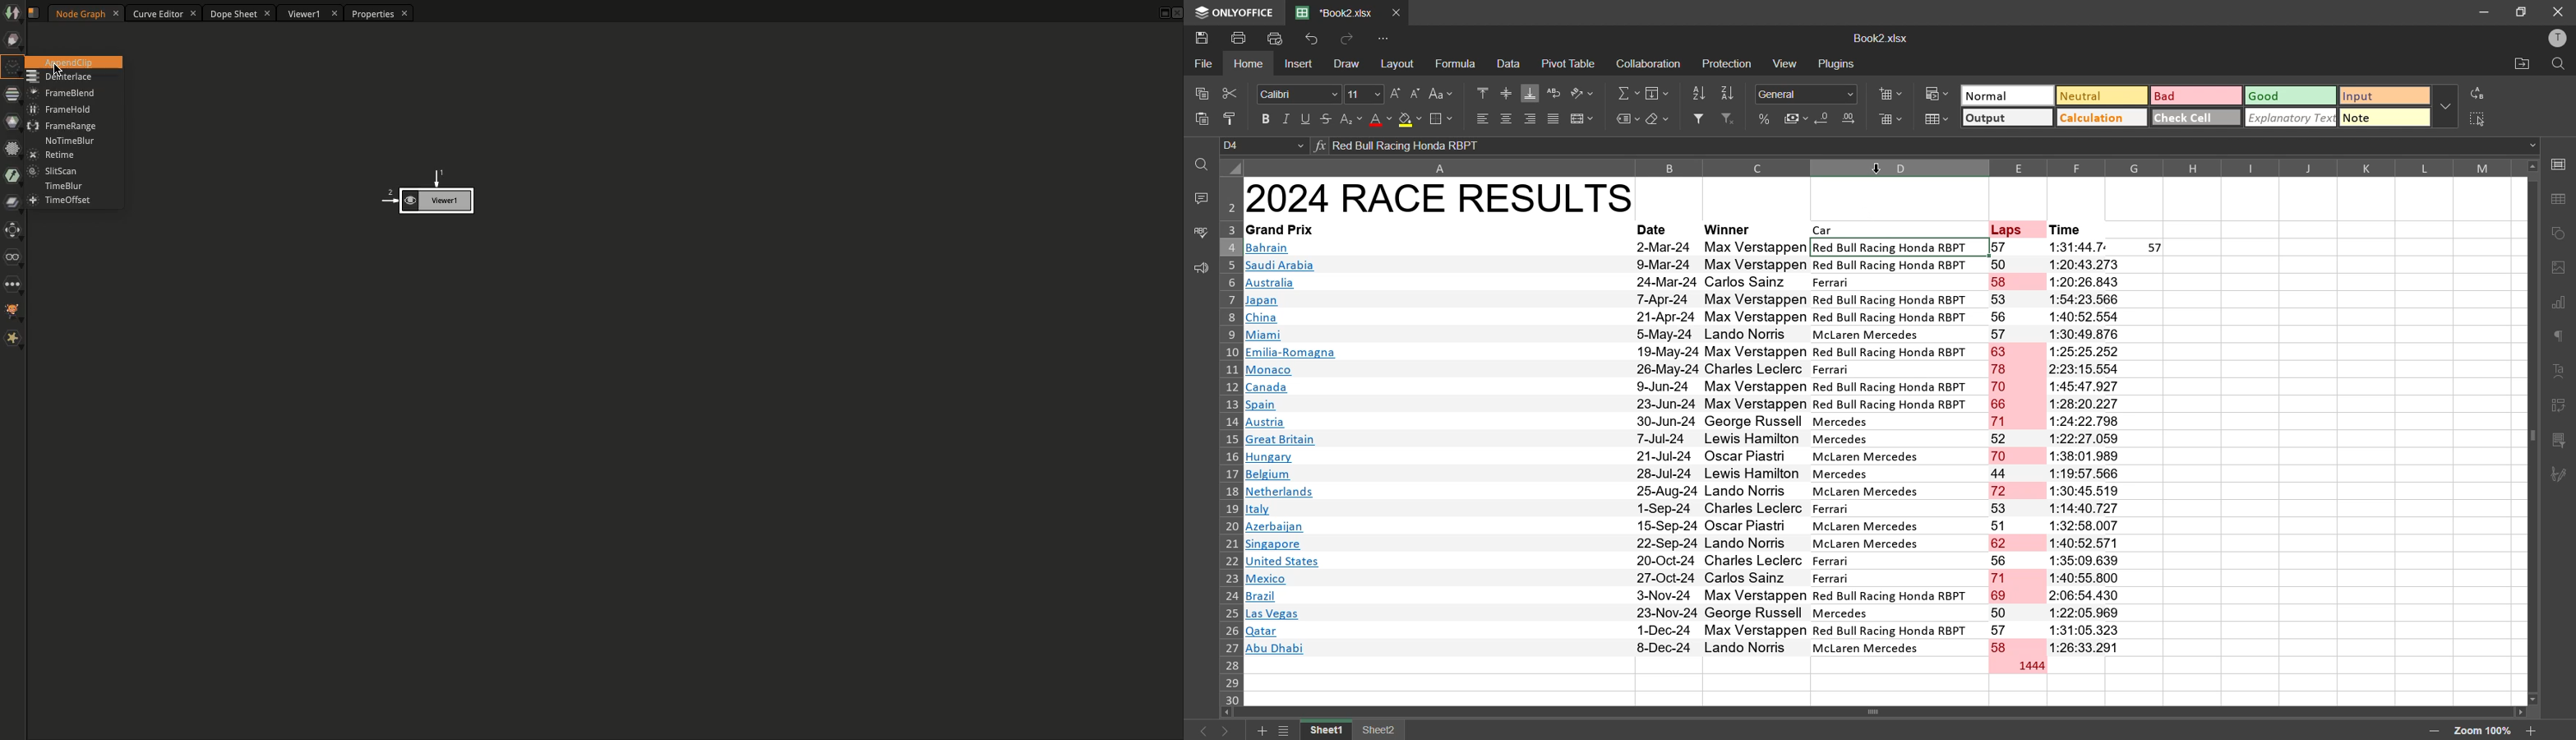  What do you see at coordinates (1345, 63) in the screenshot?
I see `draw` at bounding box center [1345, 63].